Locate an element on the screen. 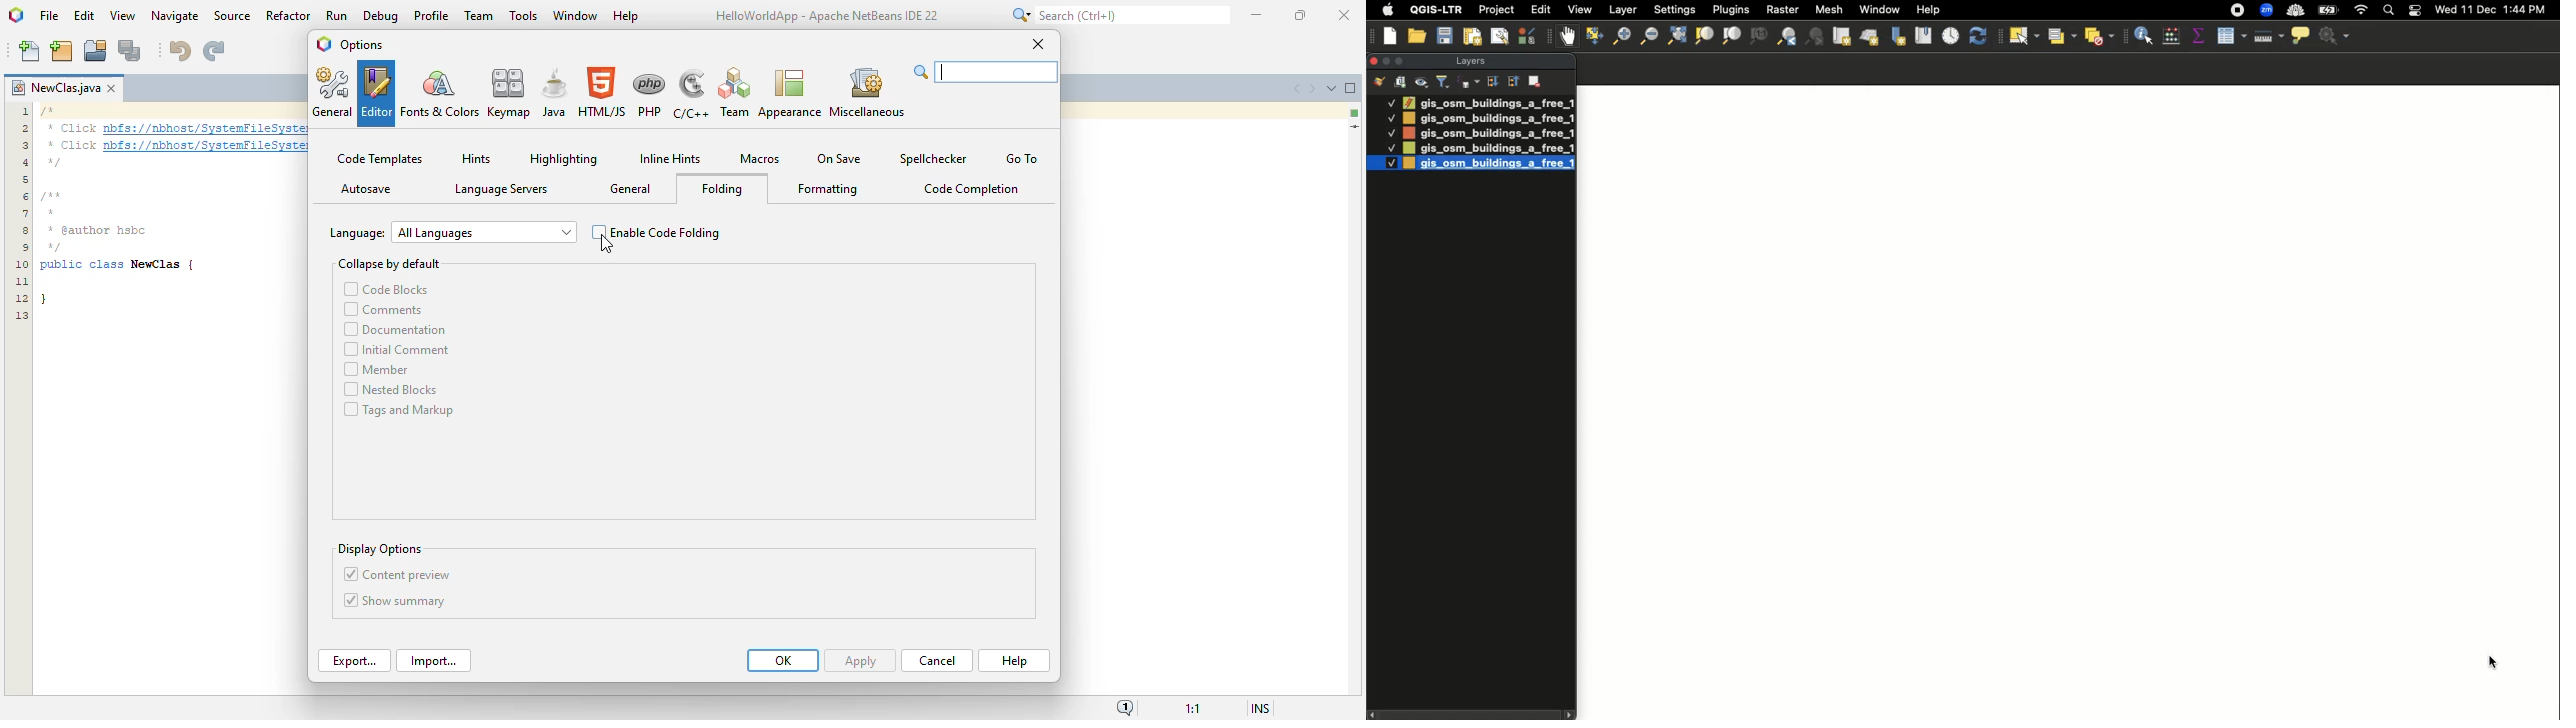 The image size is (2576, 728). enable code folding is located at coordinates (654, 232).